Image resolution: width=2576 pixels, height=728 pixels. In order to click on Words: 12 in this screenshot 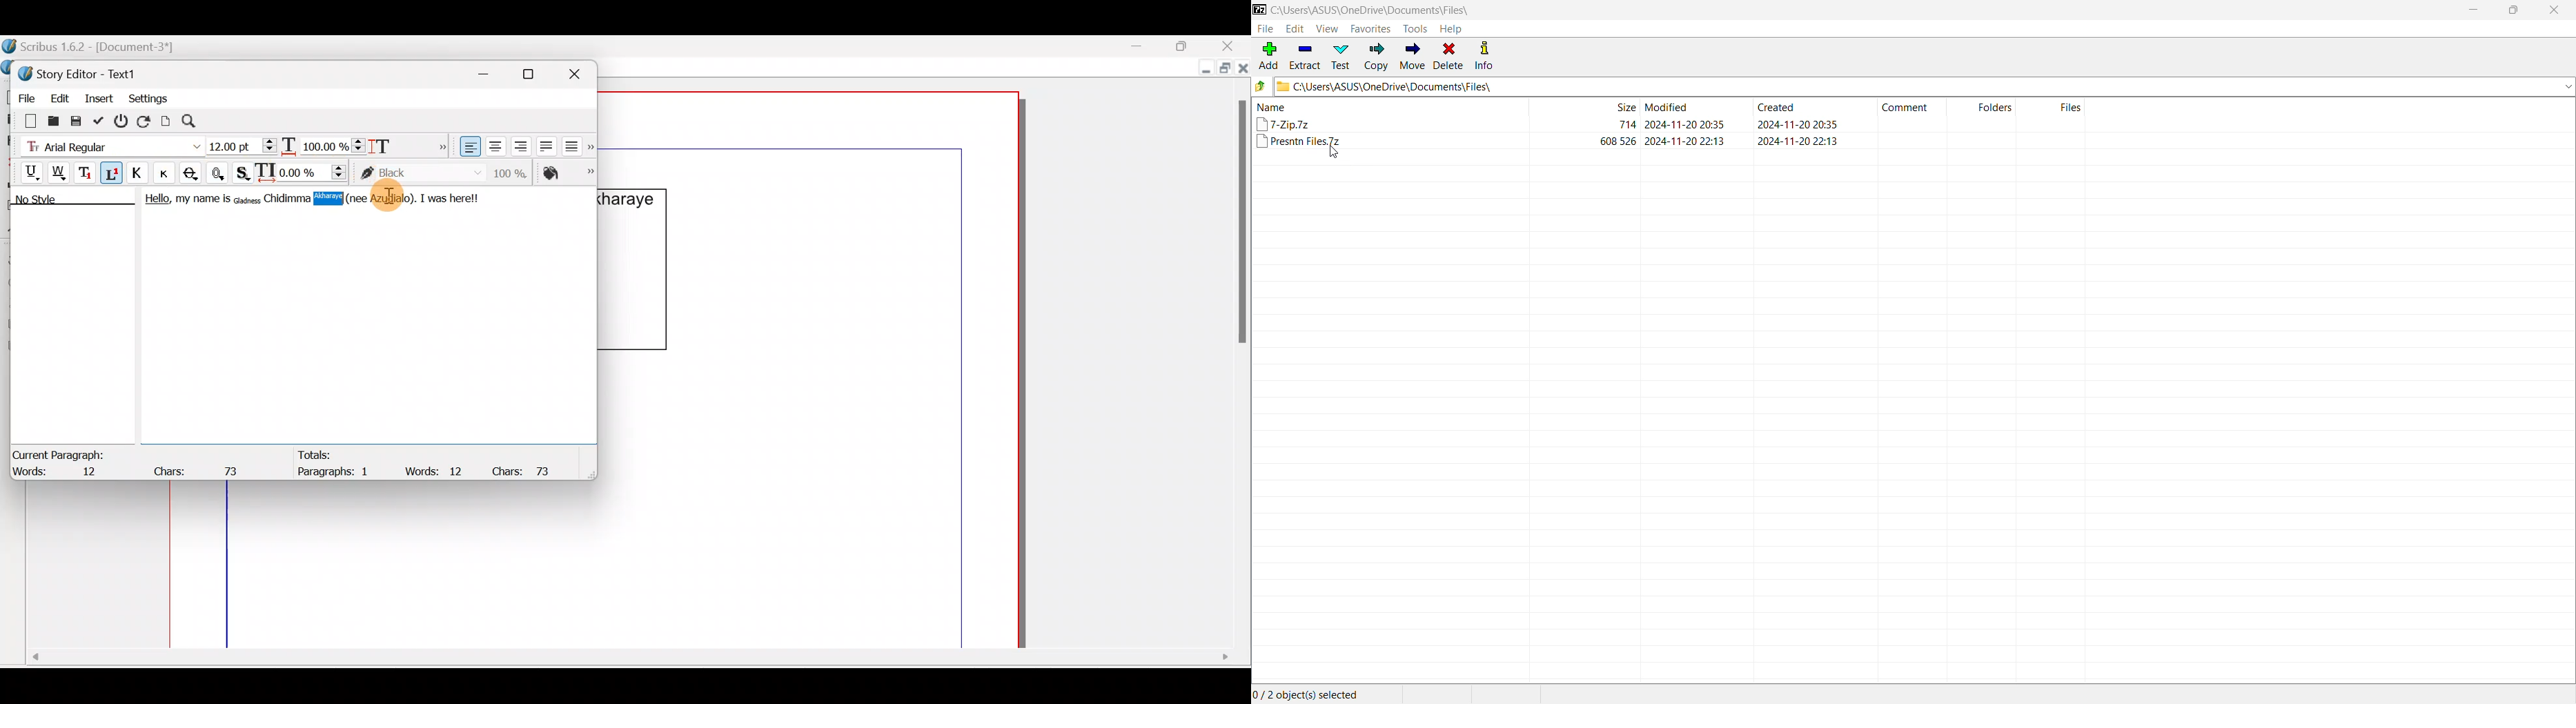, I will do `click(62, 473)`.